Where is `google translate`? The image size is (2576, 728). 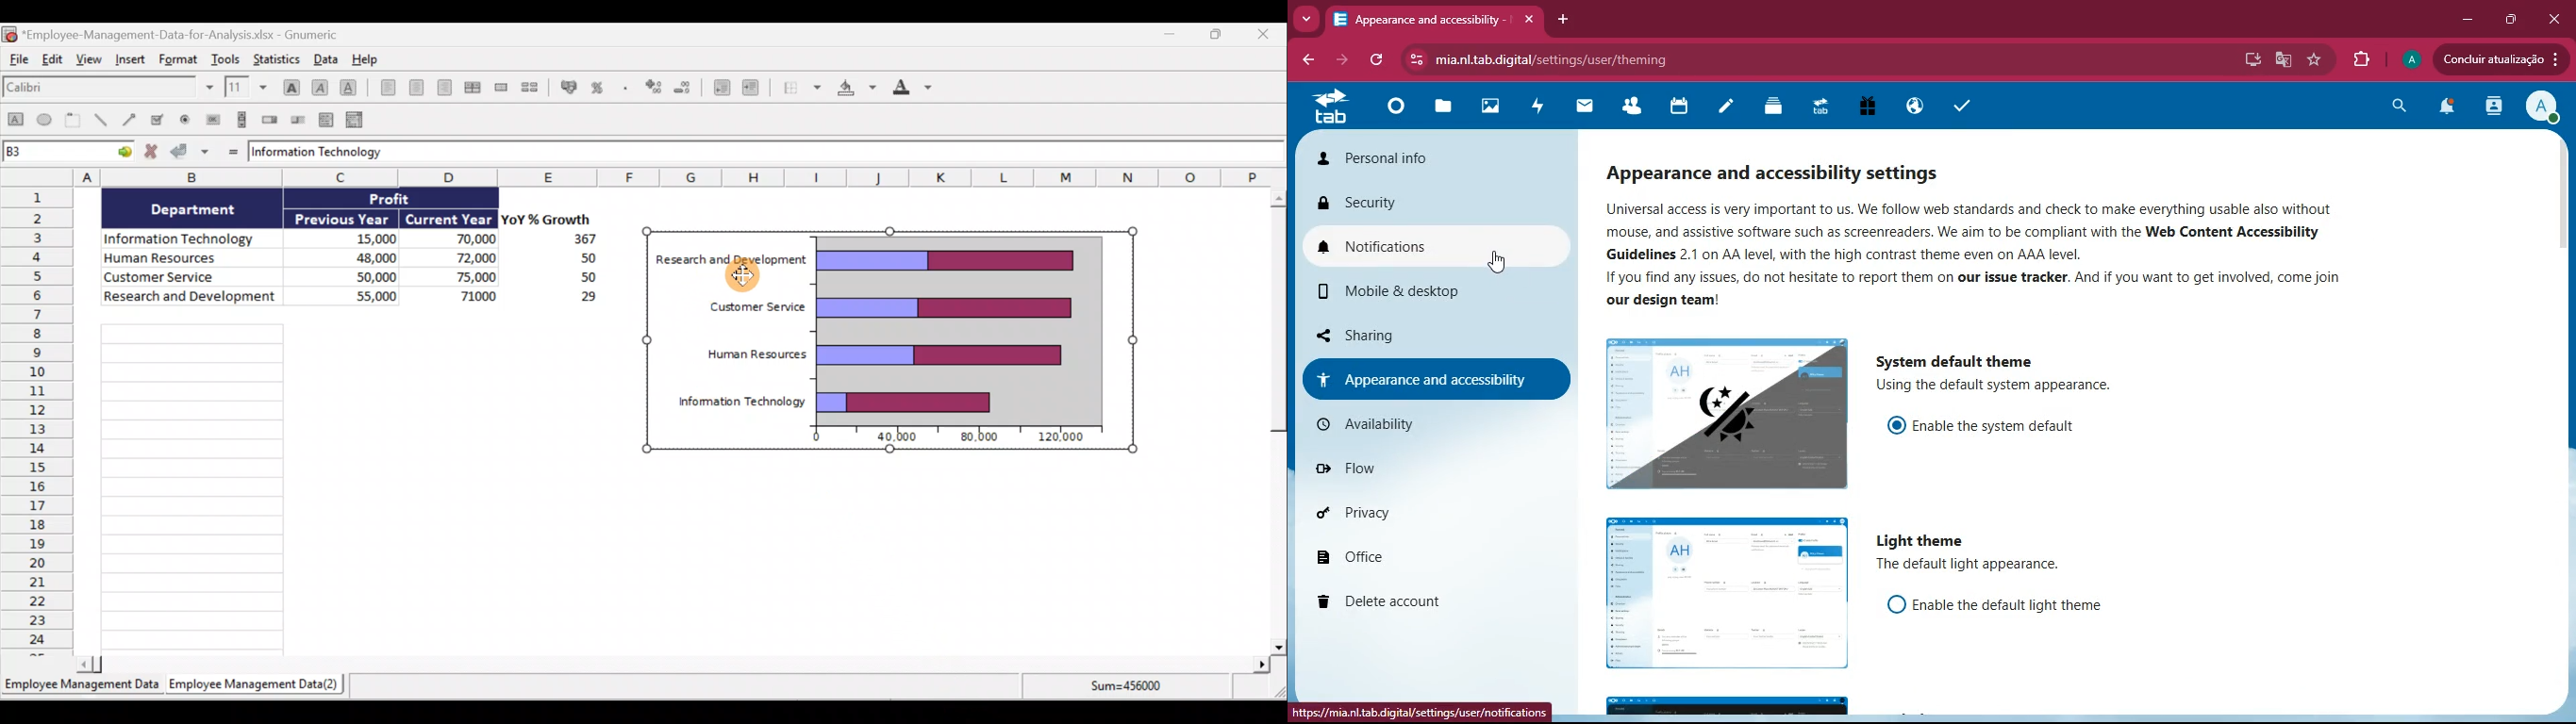
google translate is located at coordinates (2283, 61).